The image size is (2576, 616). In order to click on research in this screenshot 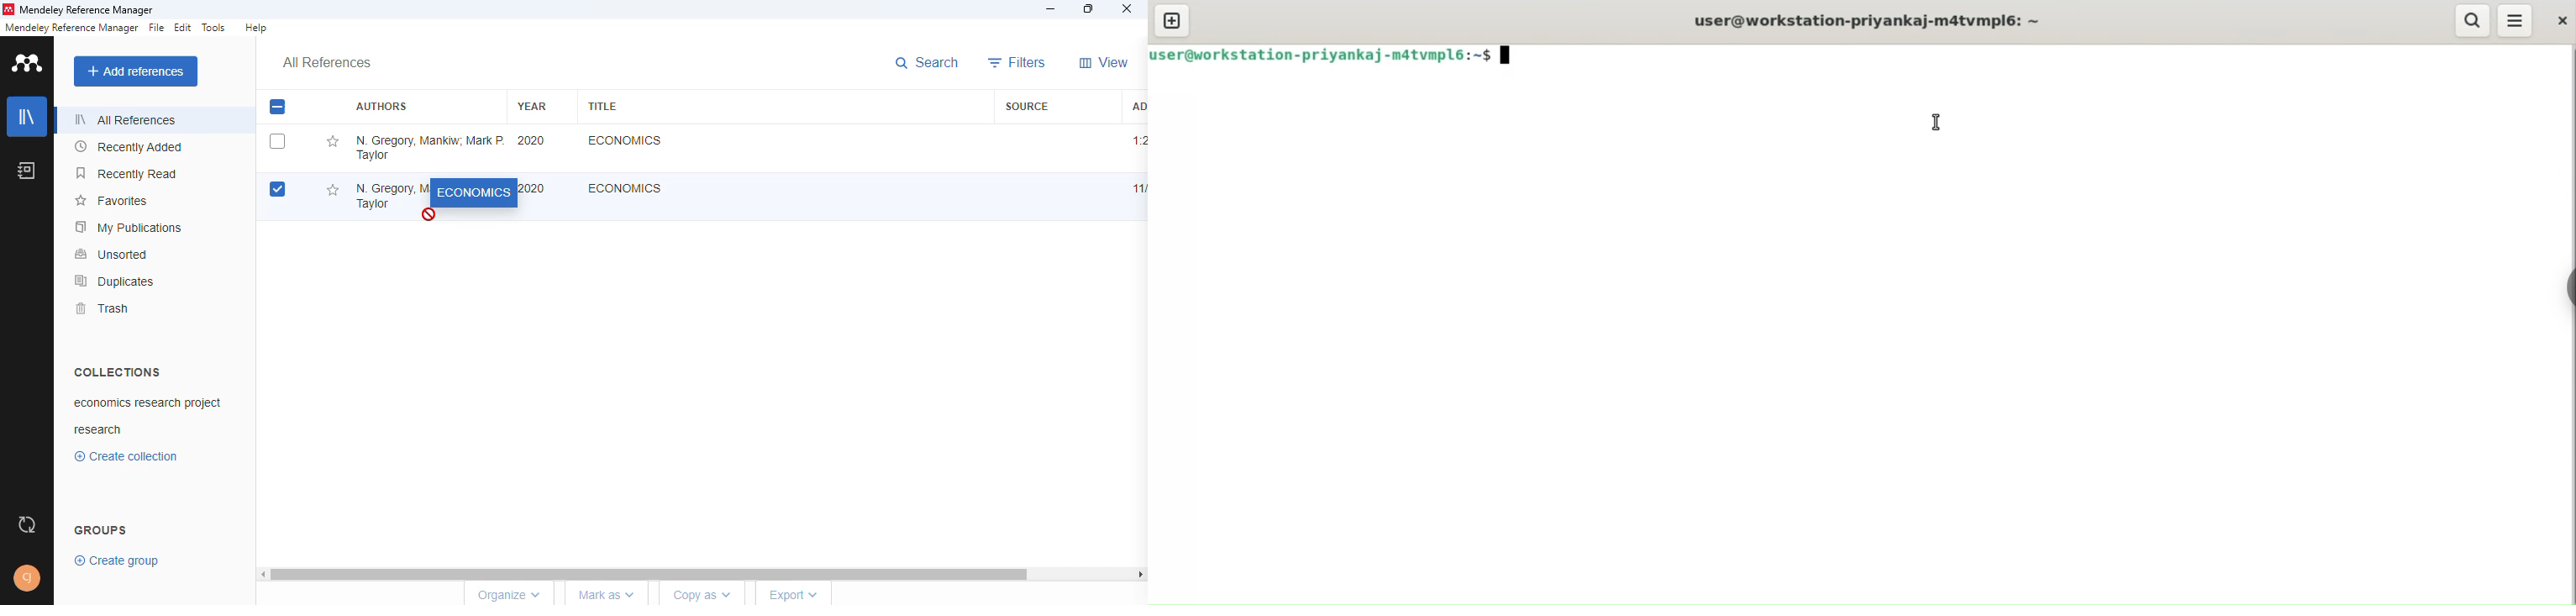, I will do `click(98, 430)`.